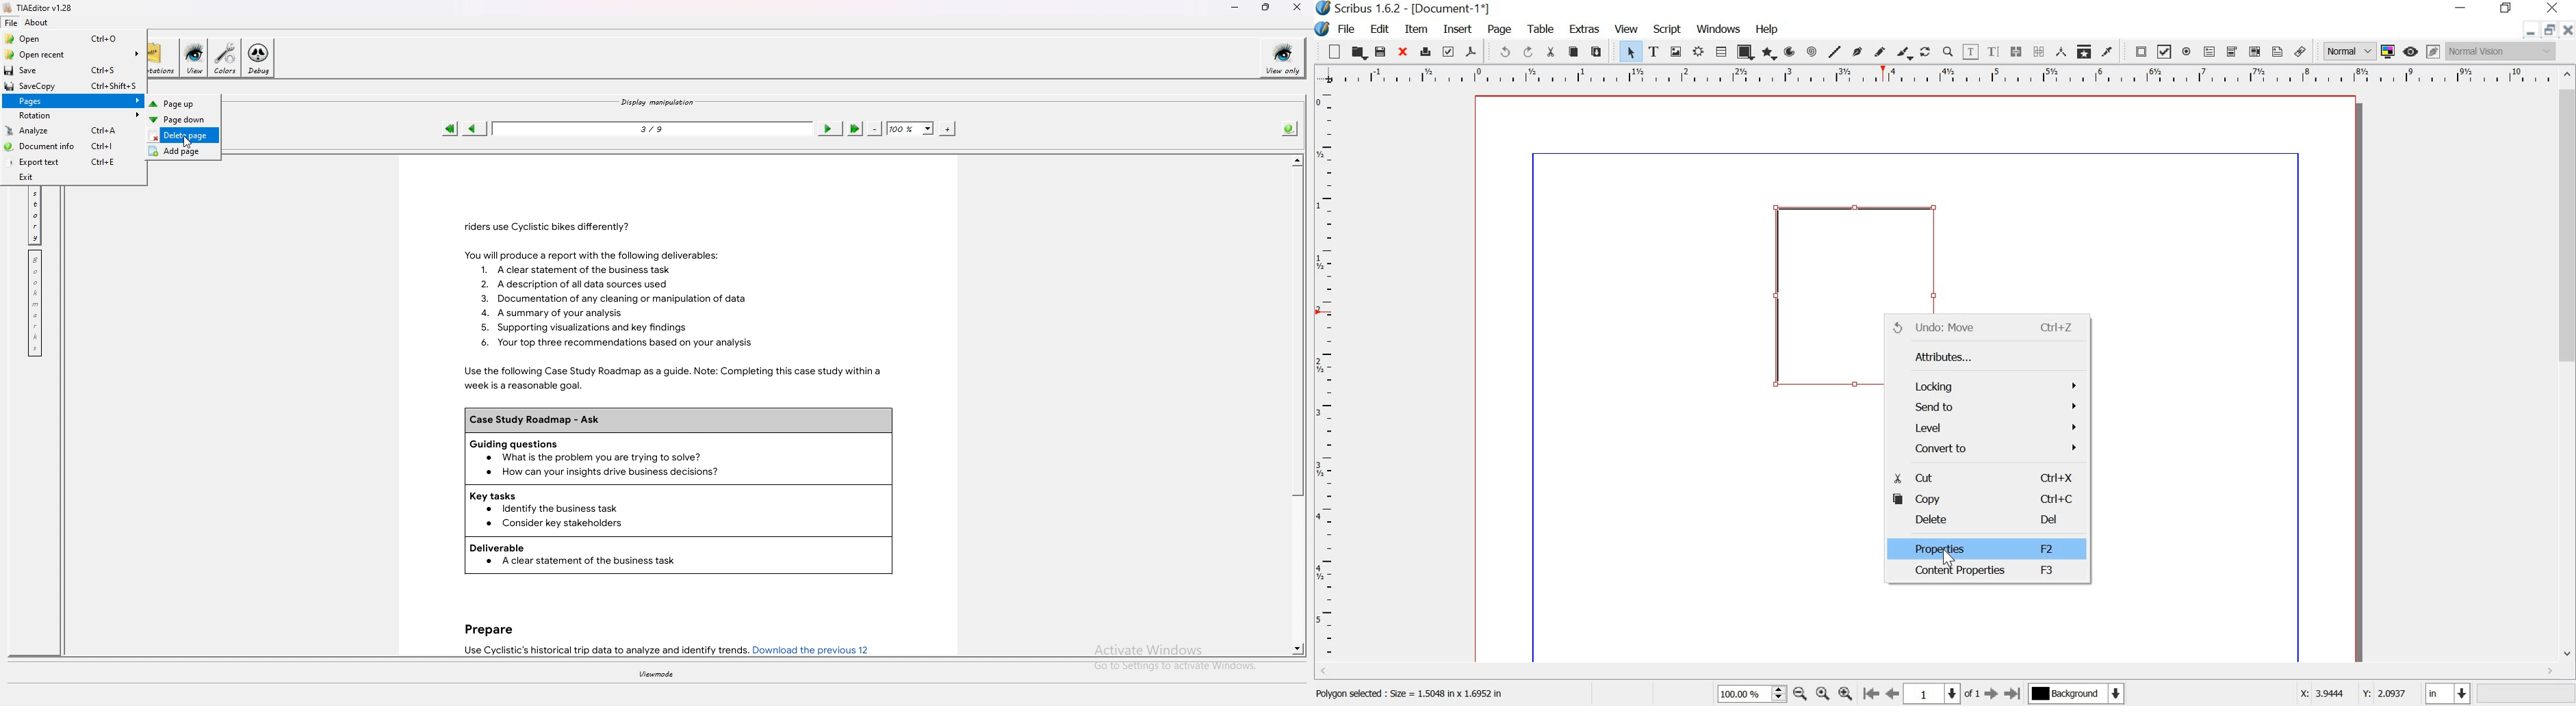 Image resolution: width=2576 pixels, height=728 pixels. What do you see at coordinates (1740, 694) in the screenshot?
I see `100.00%` at bounding box center [1740, 694].